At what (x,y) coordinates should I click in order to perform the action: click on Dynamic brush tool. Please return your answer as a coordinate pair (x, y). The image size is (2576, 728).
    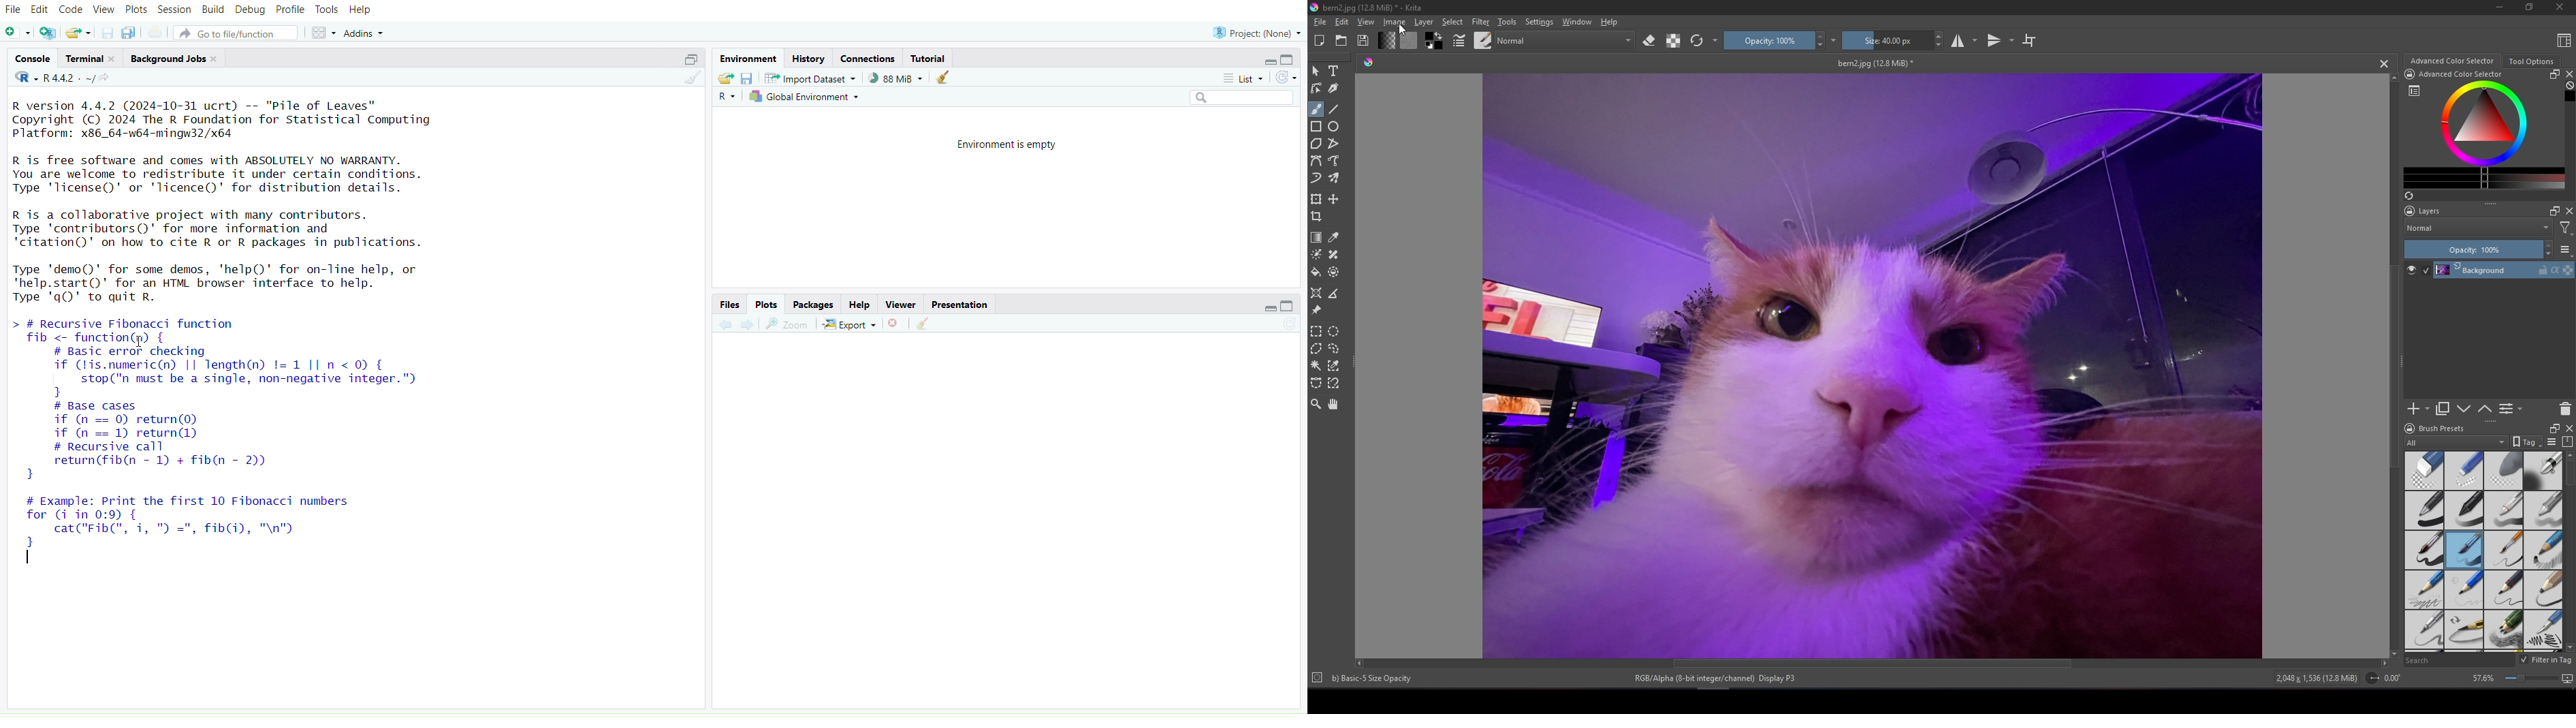
    Looking at the image, I should click on (1317, 177).